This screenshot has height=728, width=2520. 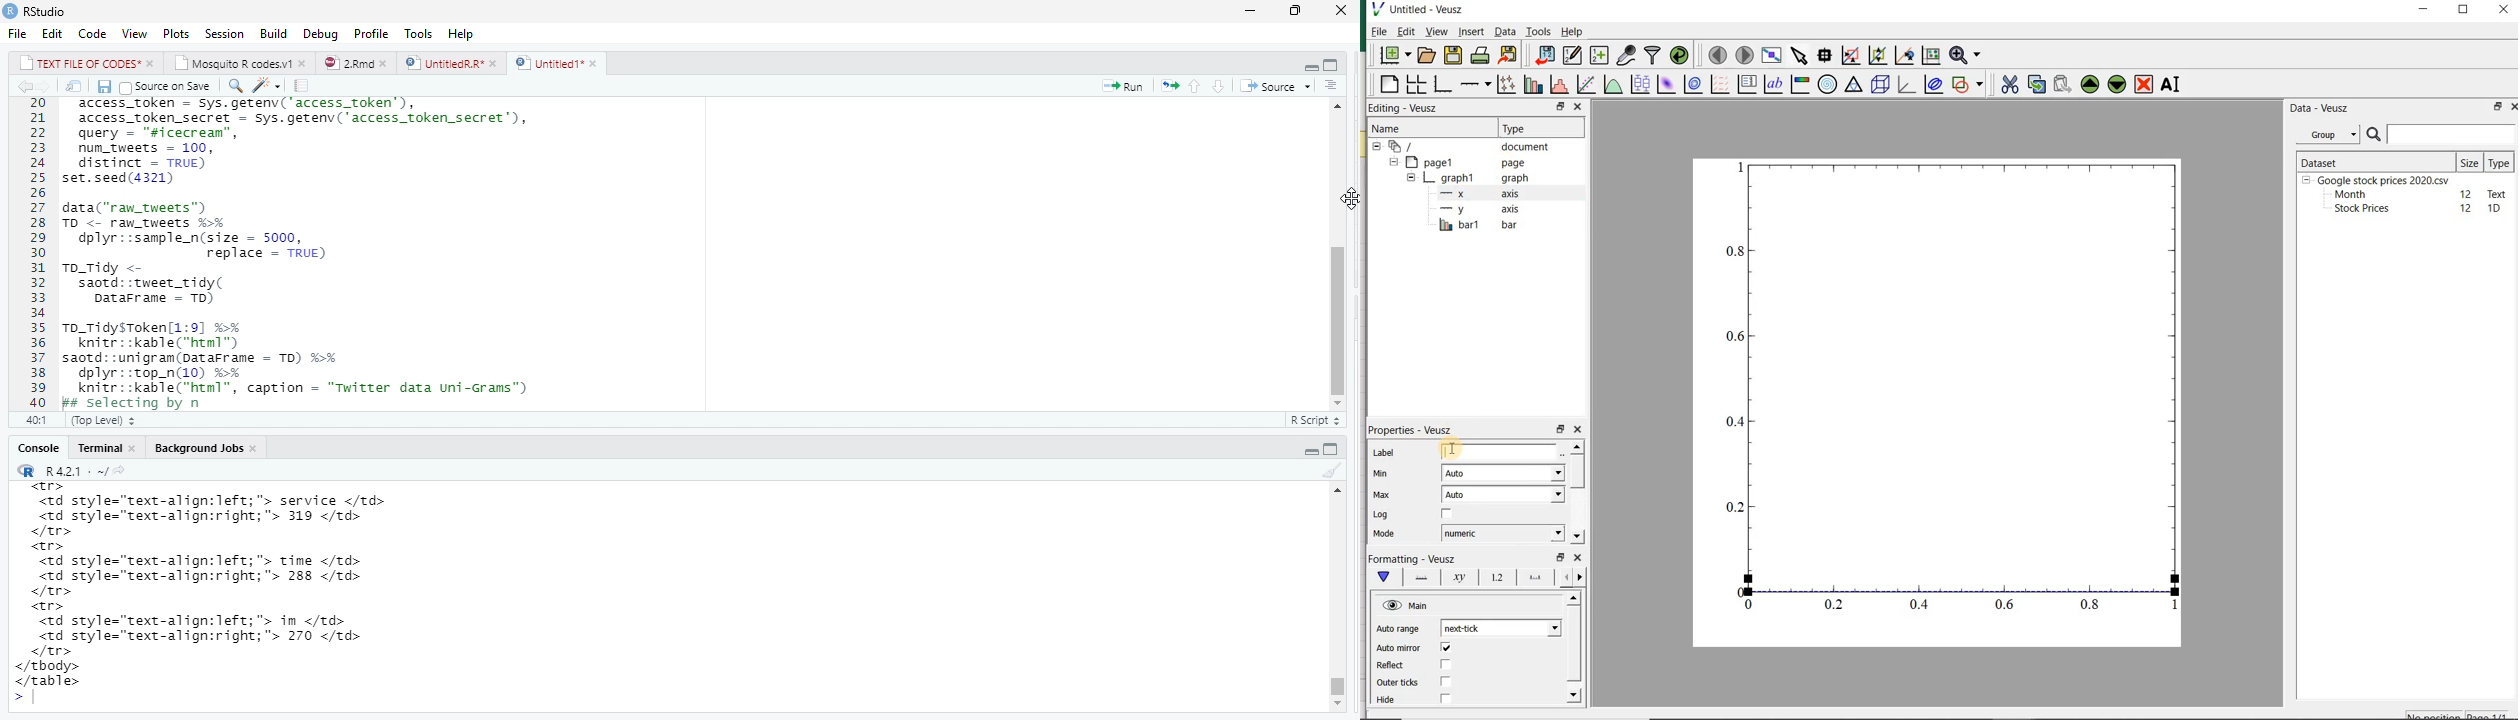 What do you see at coordinates (1471, 32) in the screenshot?
I see `insert` at bounding box center [1471, 32].